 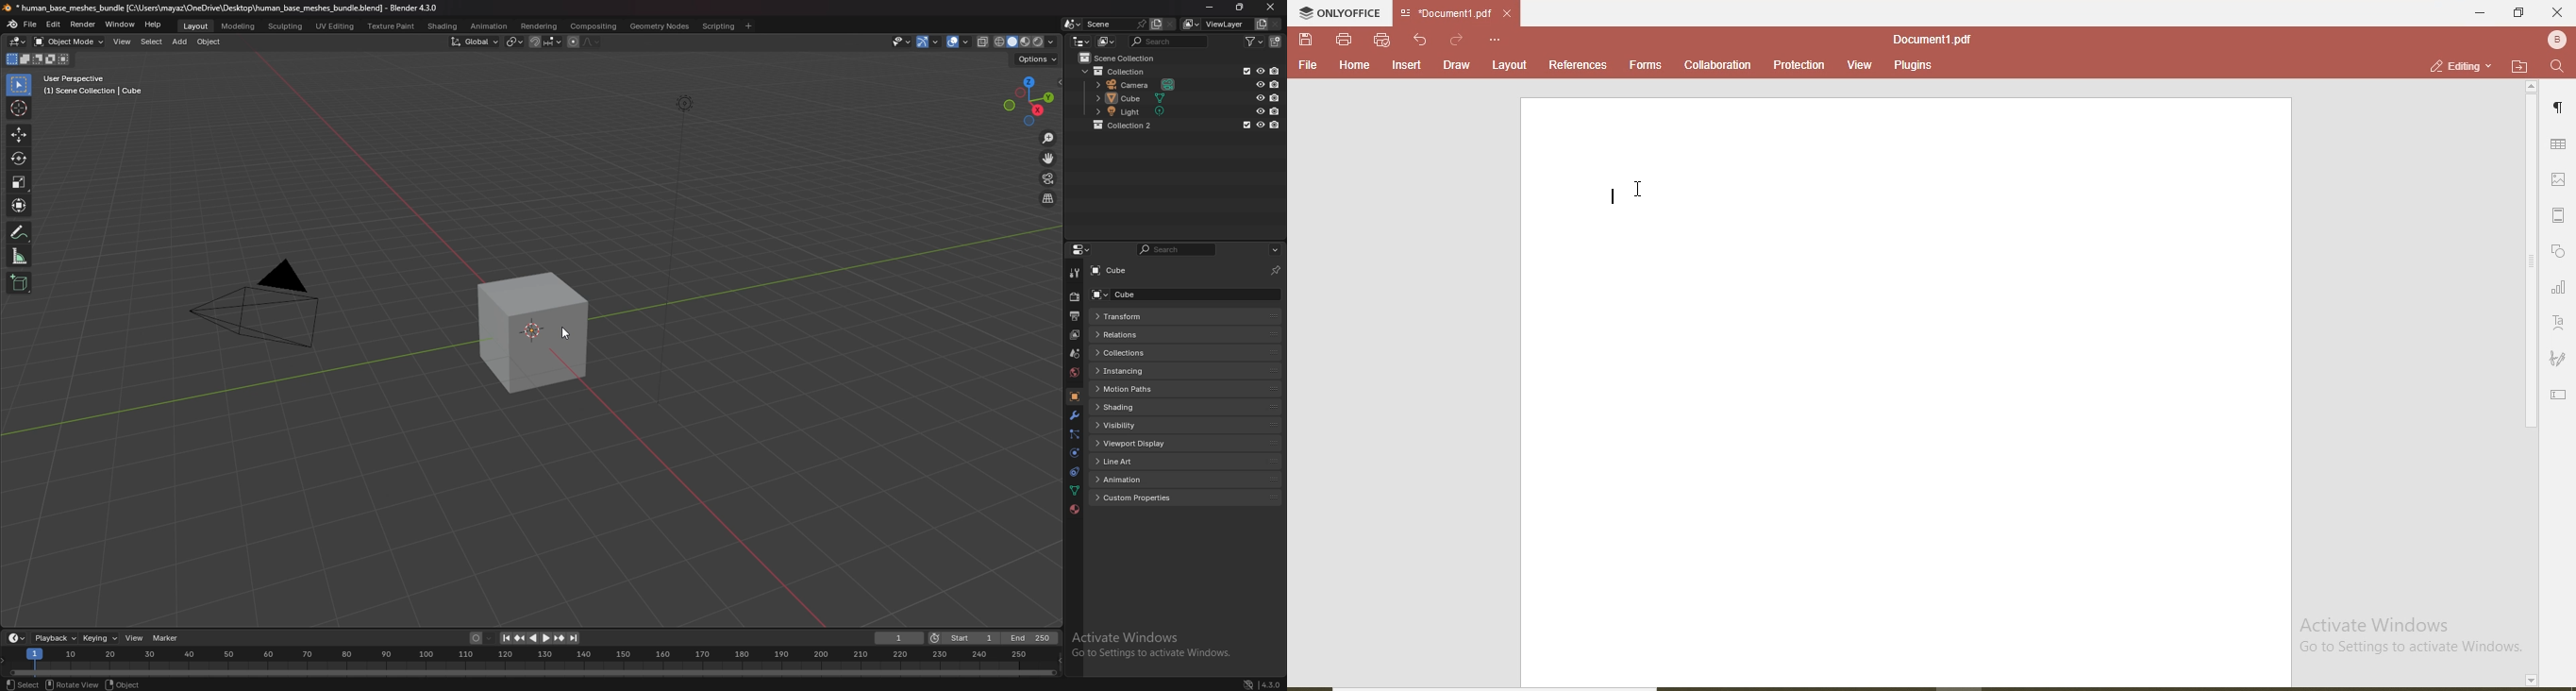 What do you see at coordinates (1442, 14) in the screenshot?
I see `file name` at bounding box center [1442, 14].